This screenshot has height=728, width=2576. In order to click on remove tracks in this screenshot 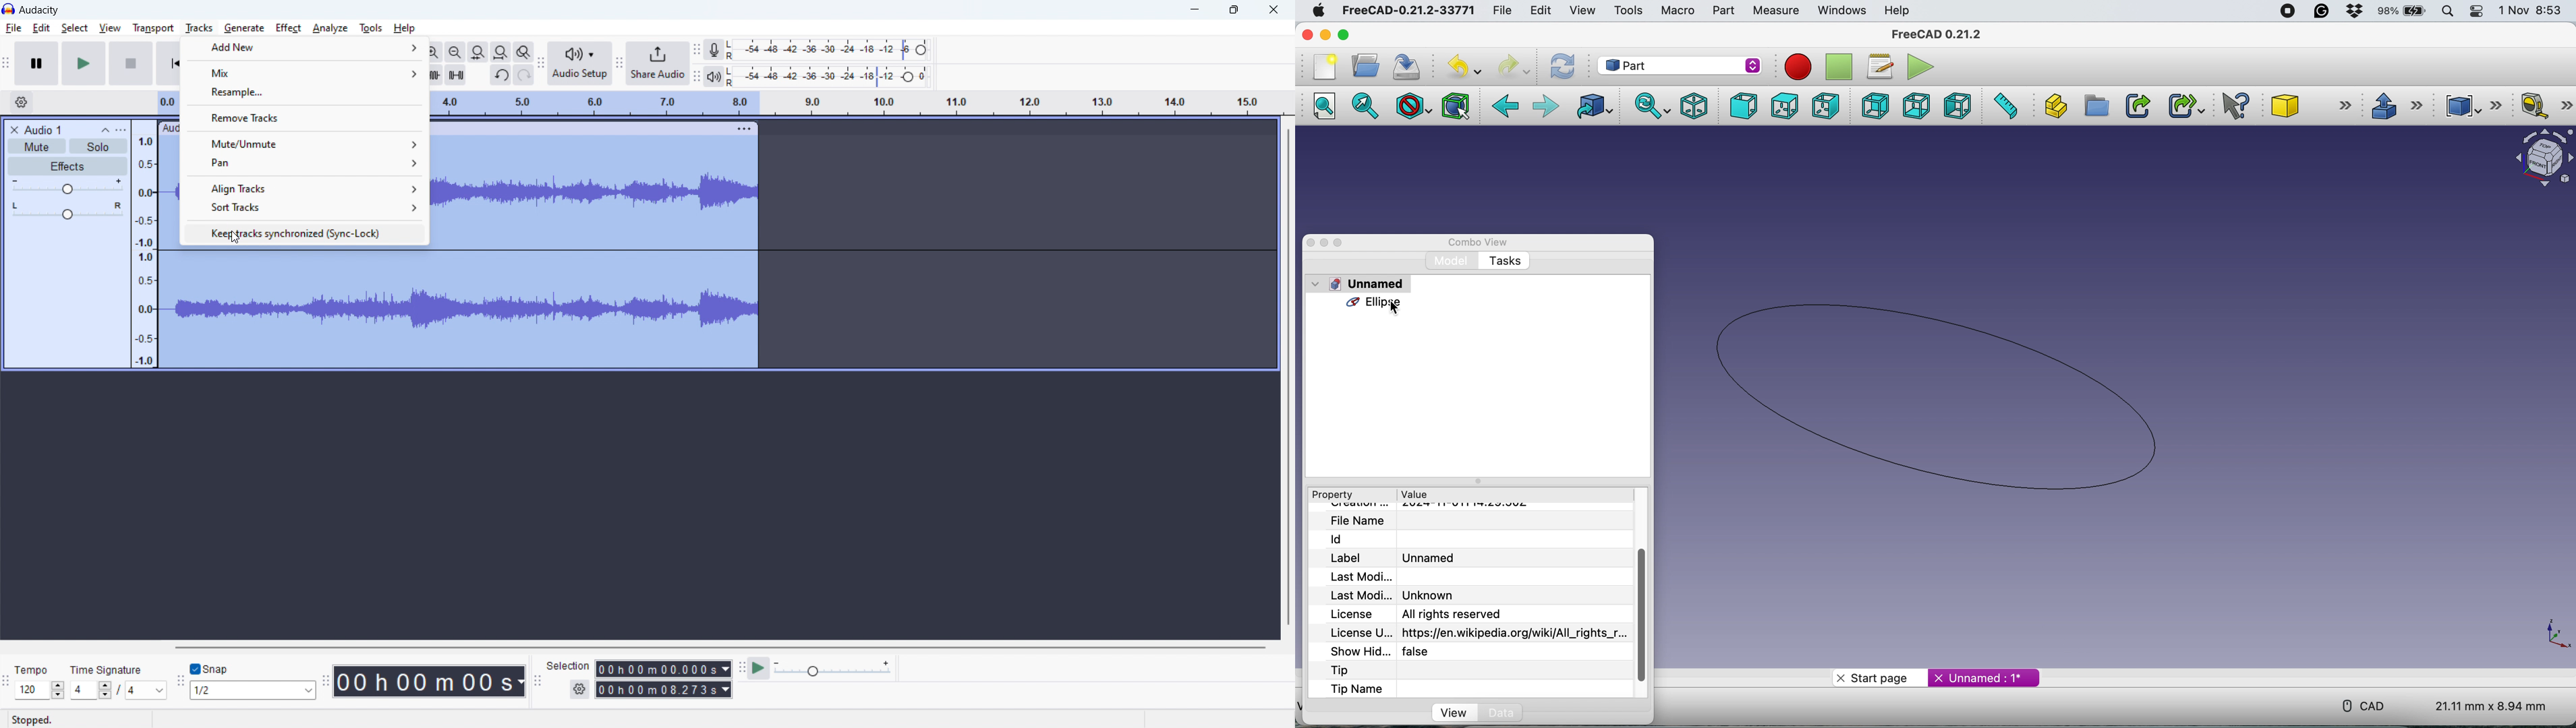, I will do `click(306, 117)`.